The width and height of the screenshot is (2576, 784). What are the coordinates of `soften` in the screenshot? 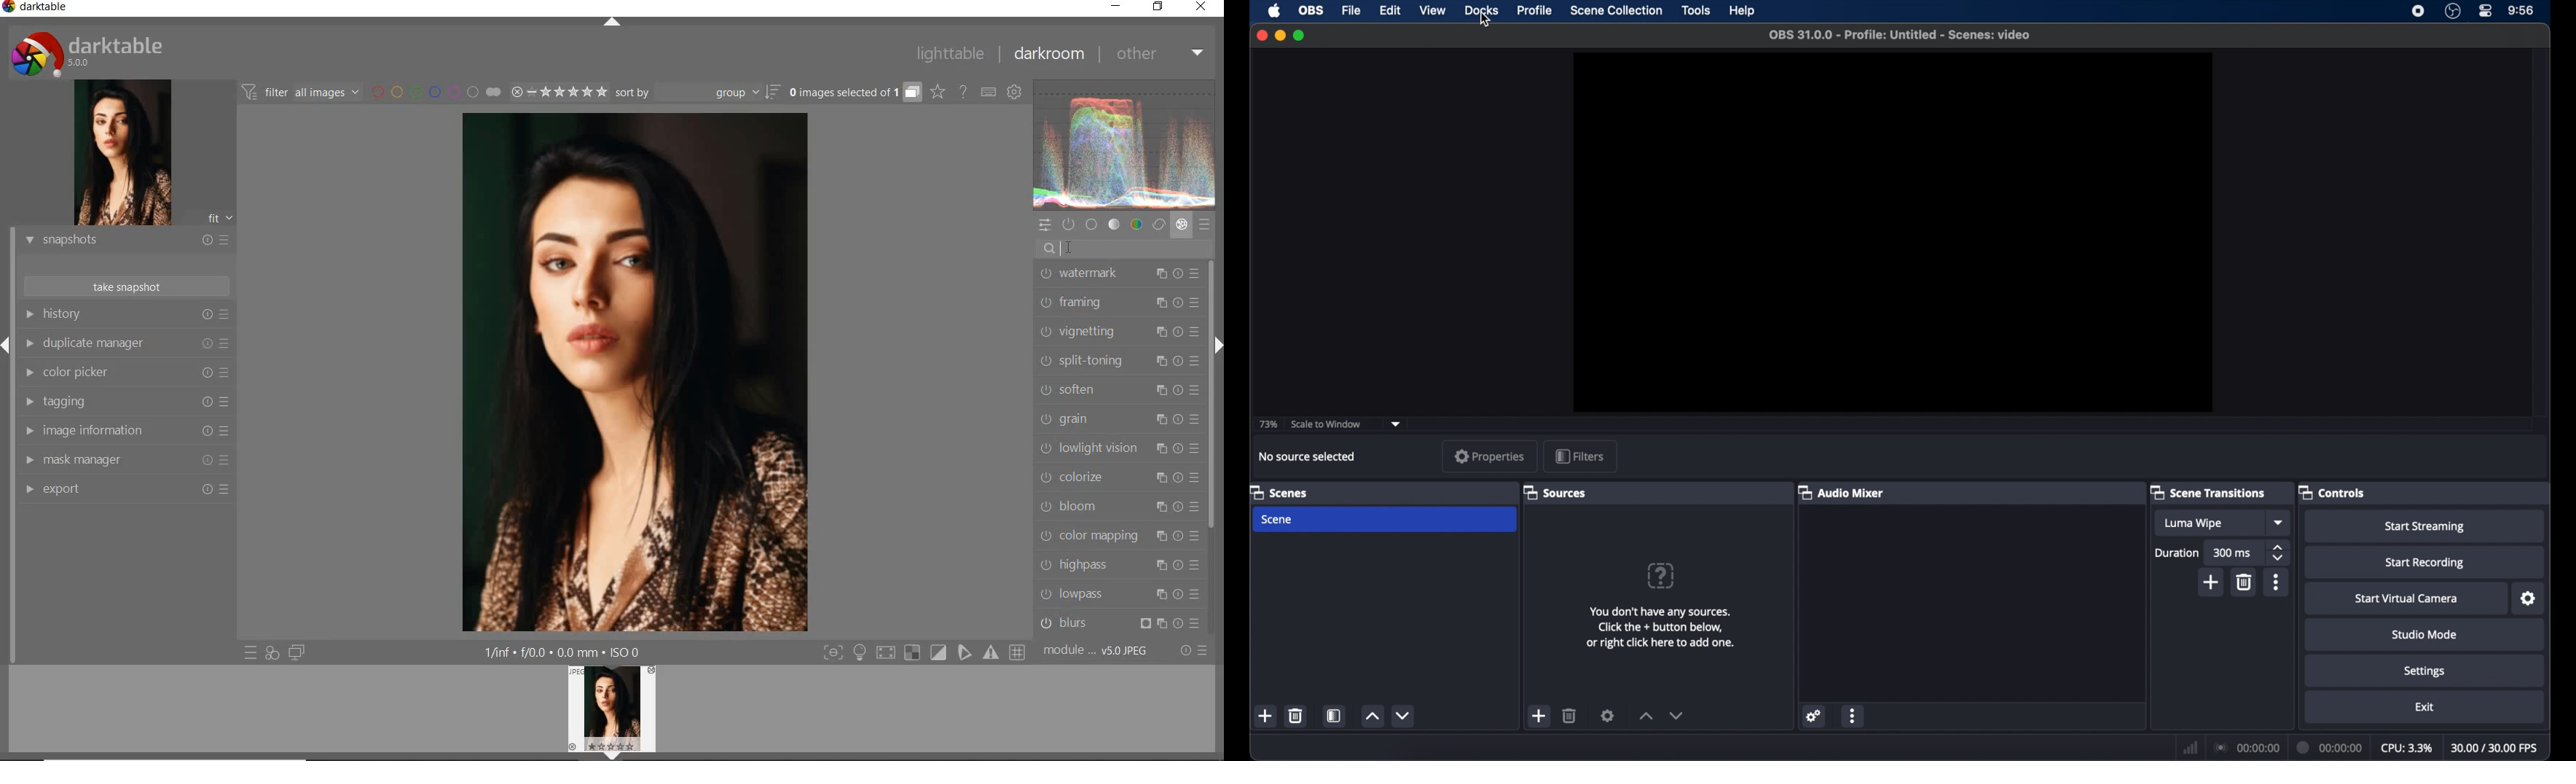 It's located at (1117, 392).